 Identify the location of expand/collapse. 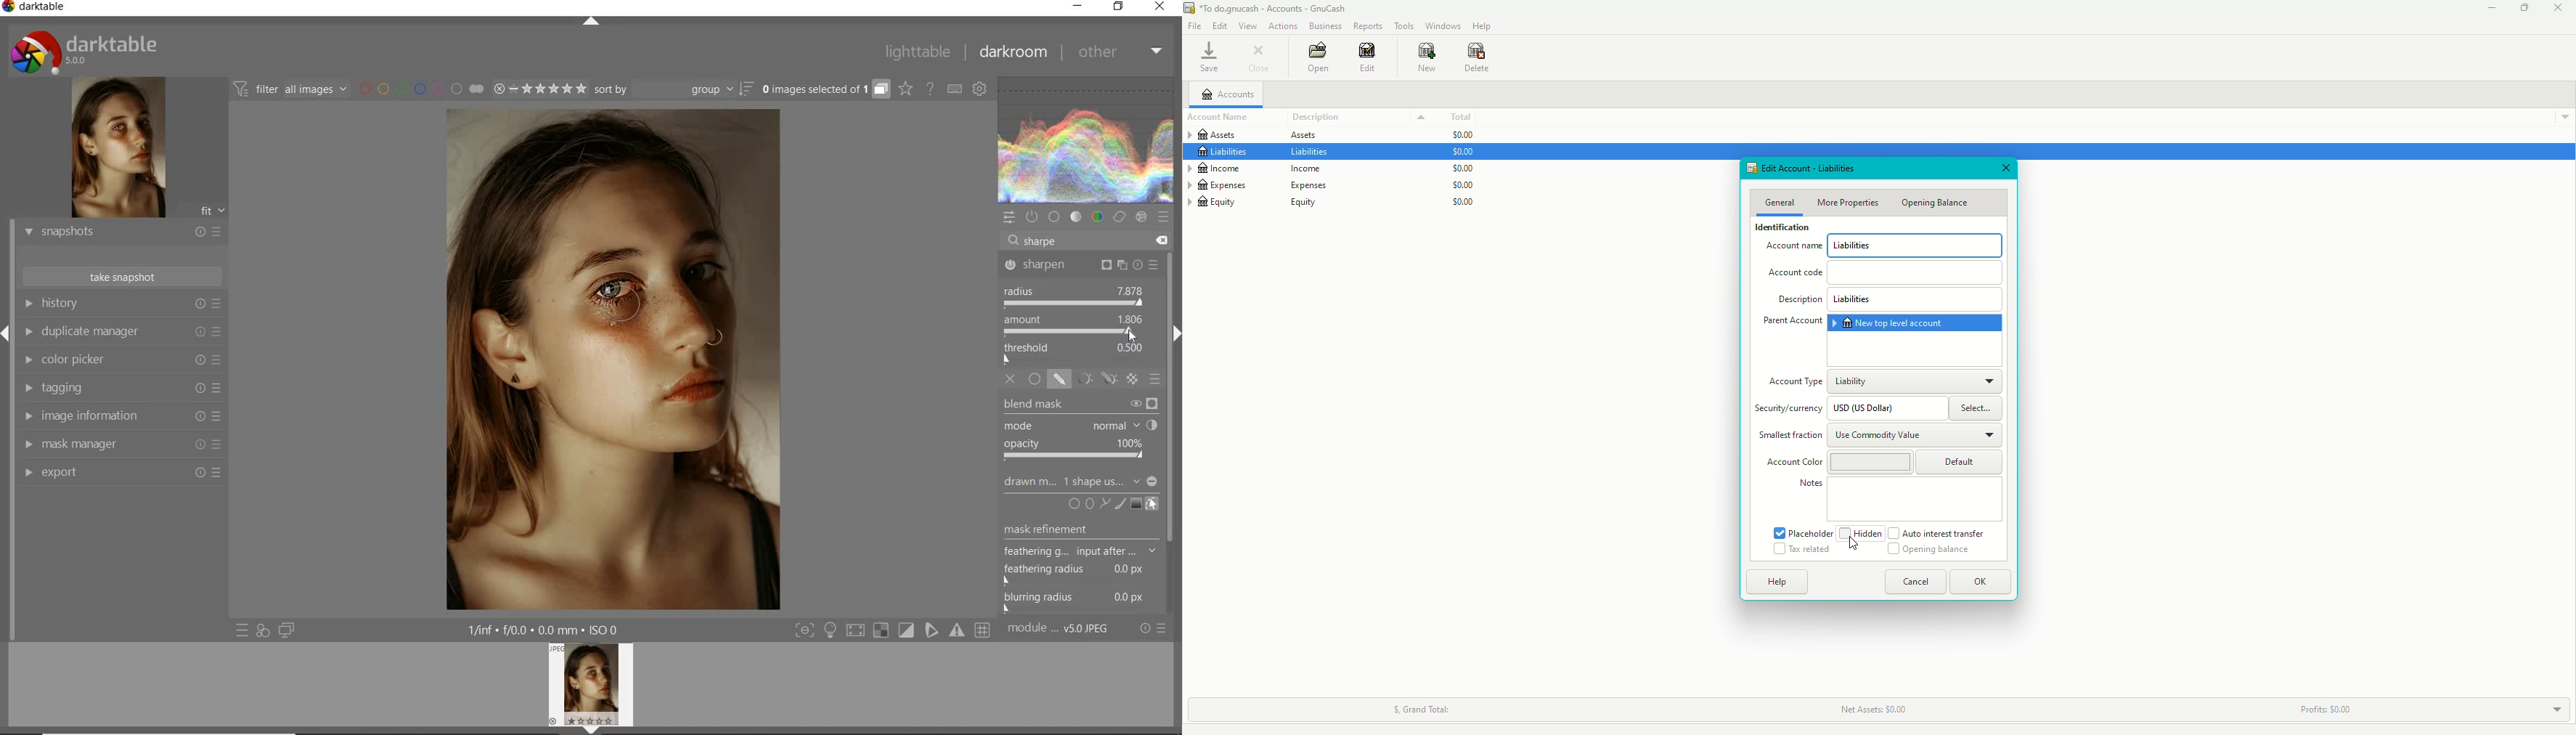
(592, 24).